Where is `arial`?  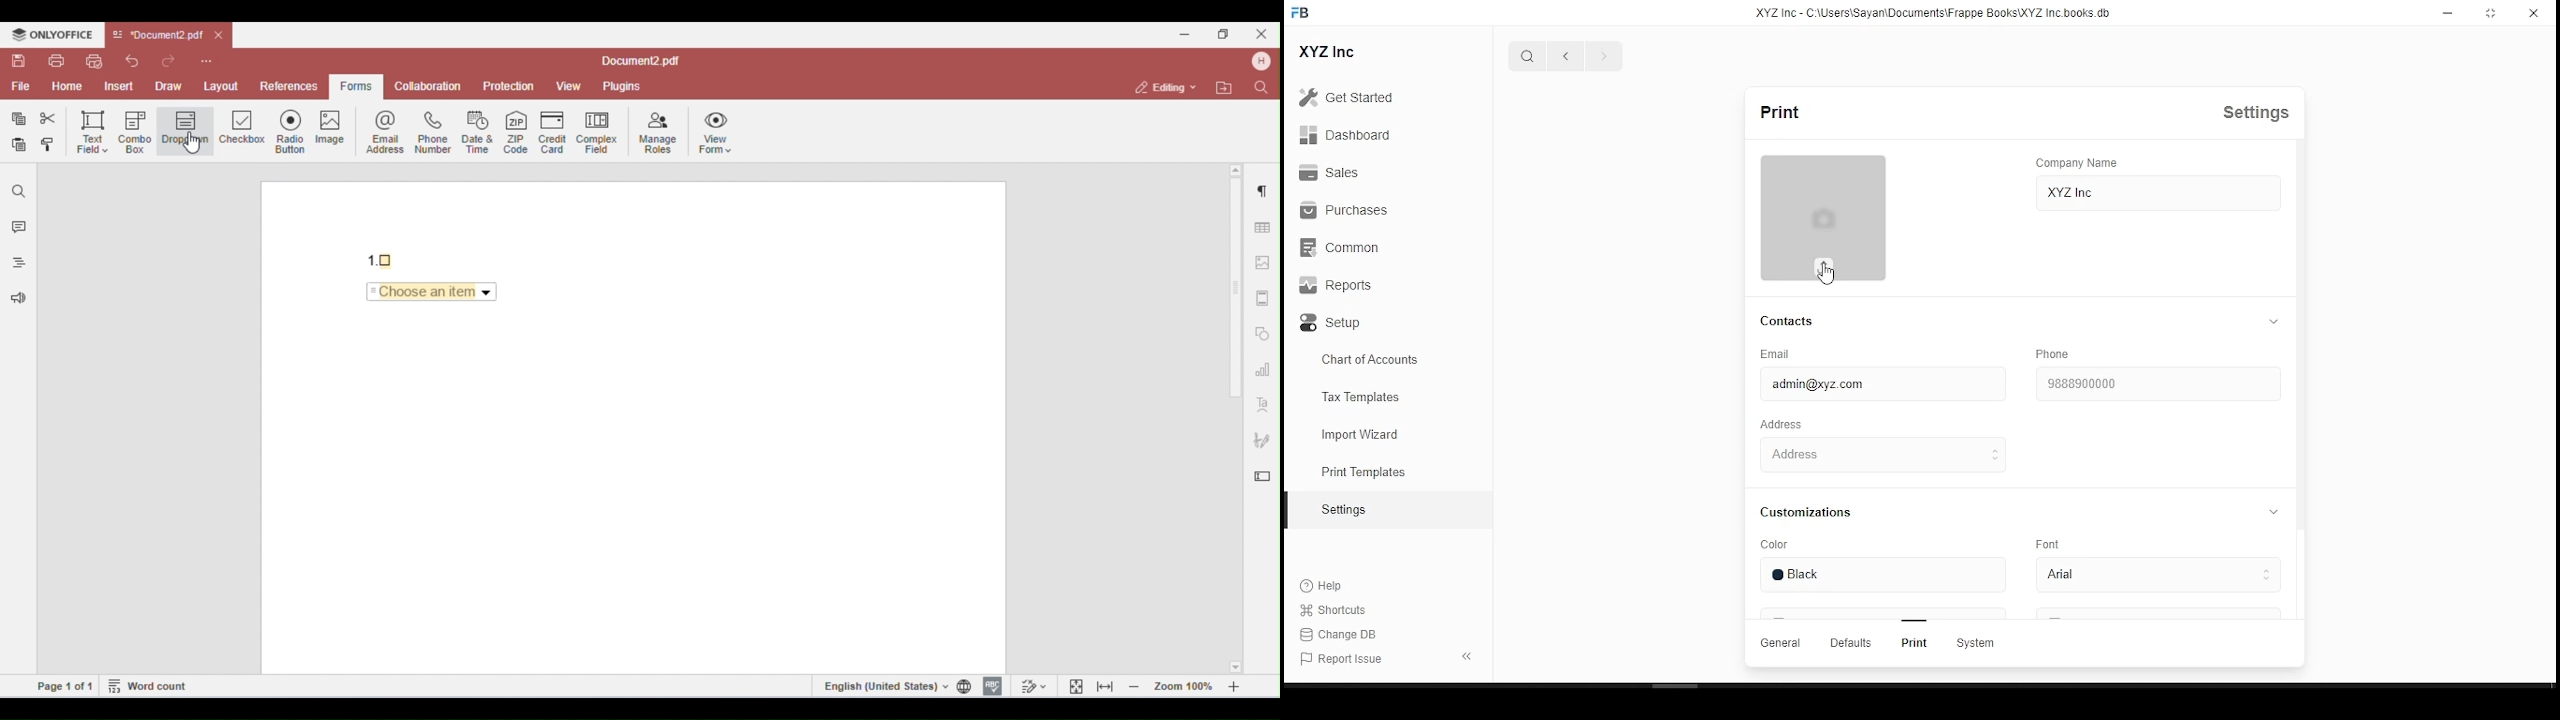 arial is located at coordinates (2076, 575).